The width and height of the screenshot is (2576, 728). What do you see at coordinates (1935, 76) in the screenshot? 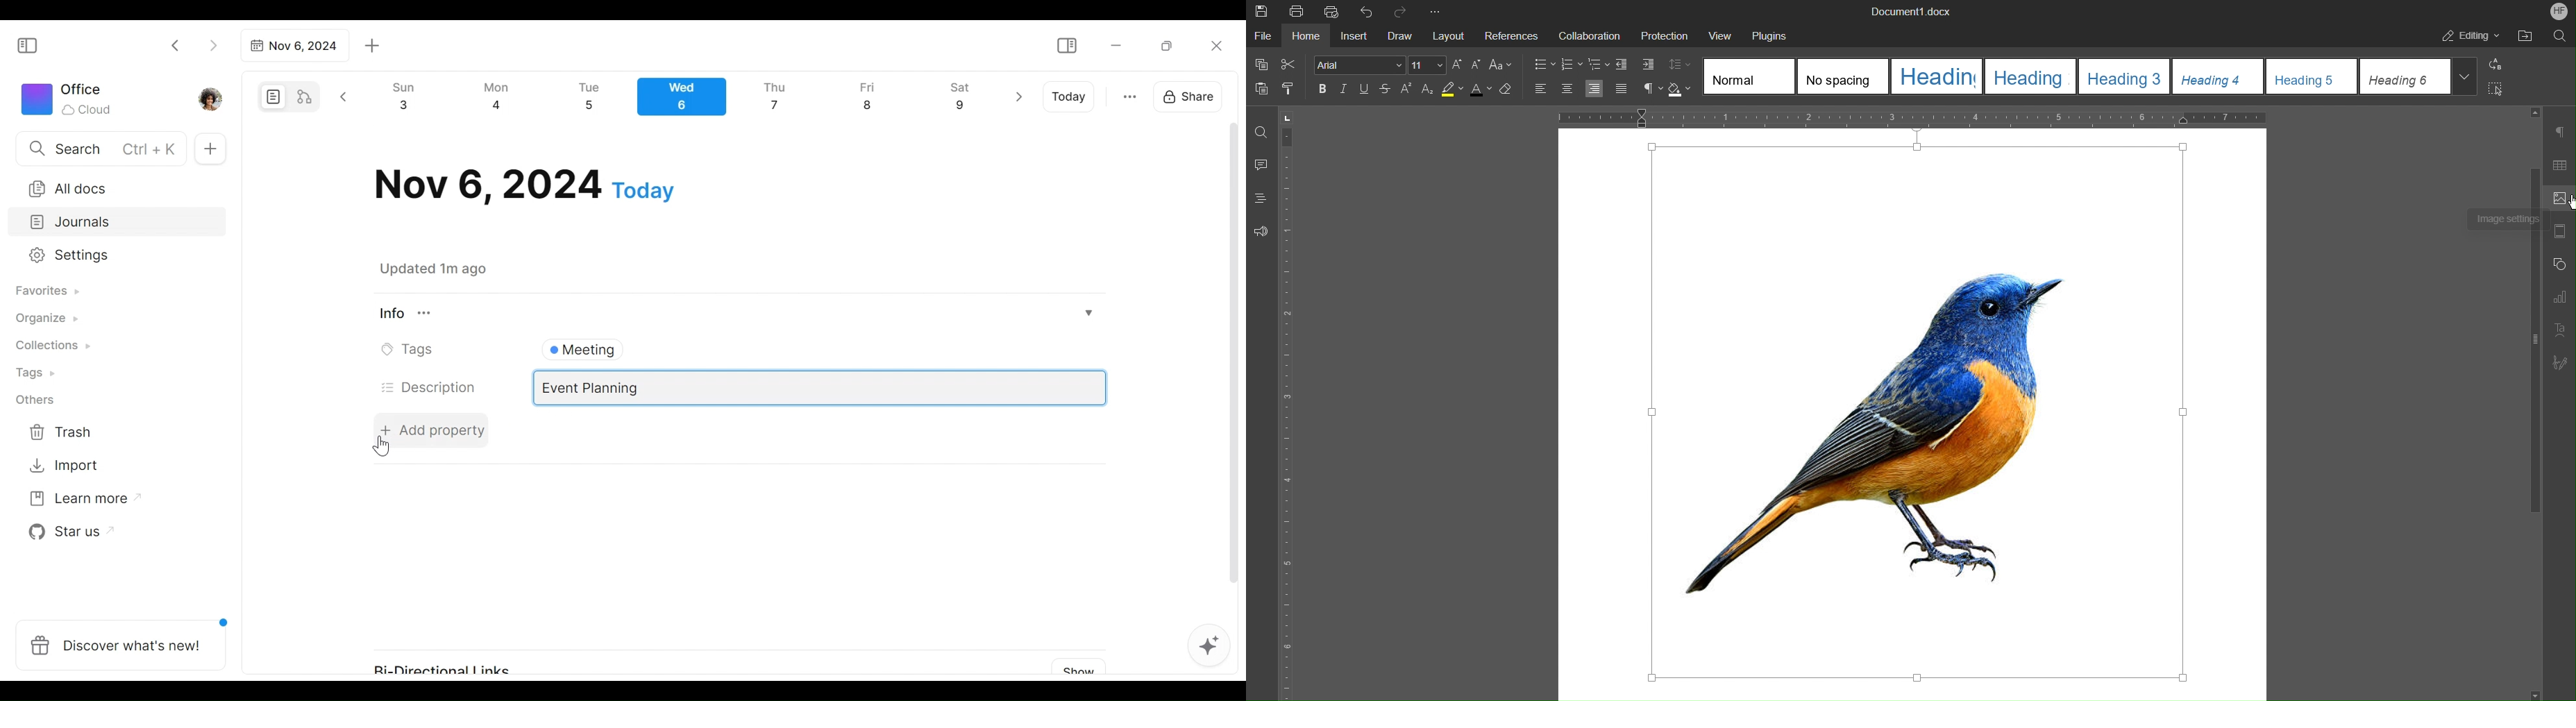
I see `Heading` at bounding box center [1935, 76].